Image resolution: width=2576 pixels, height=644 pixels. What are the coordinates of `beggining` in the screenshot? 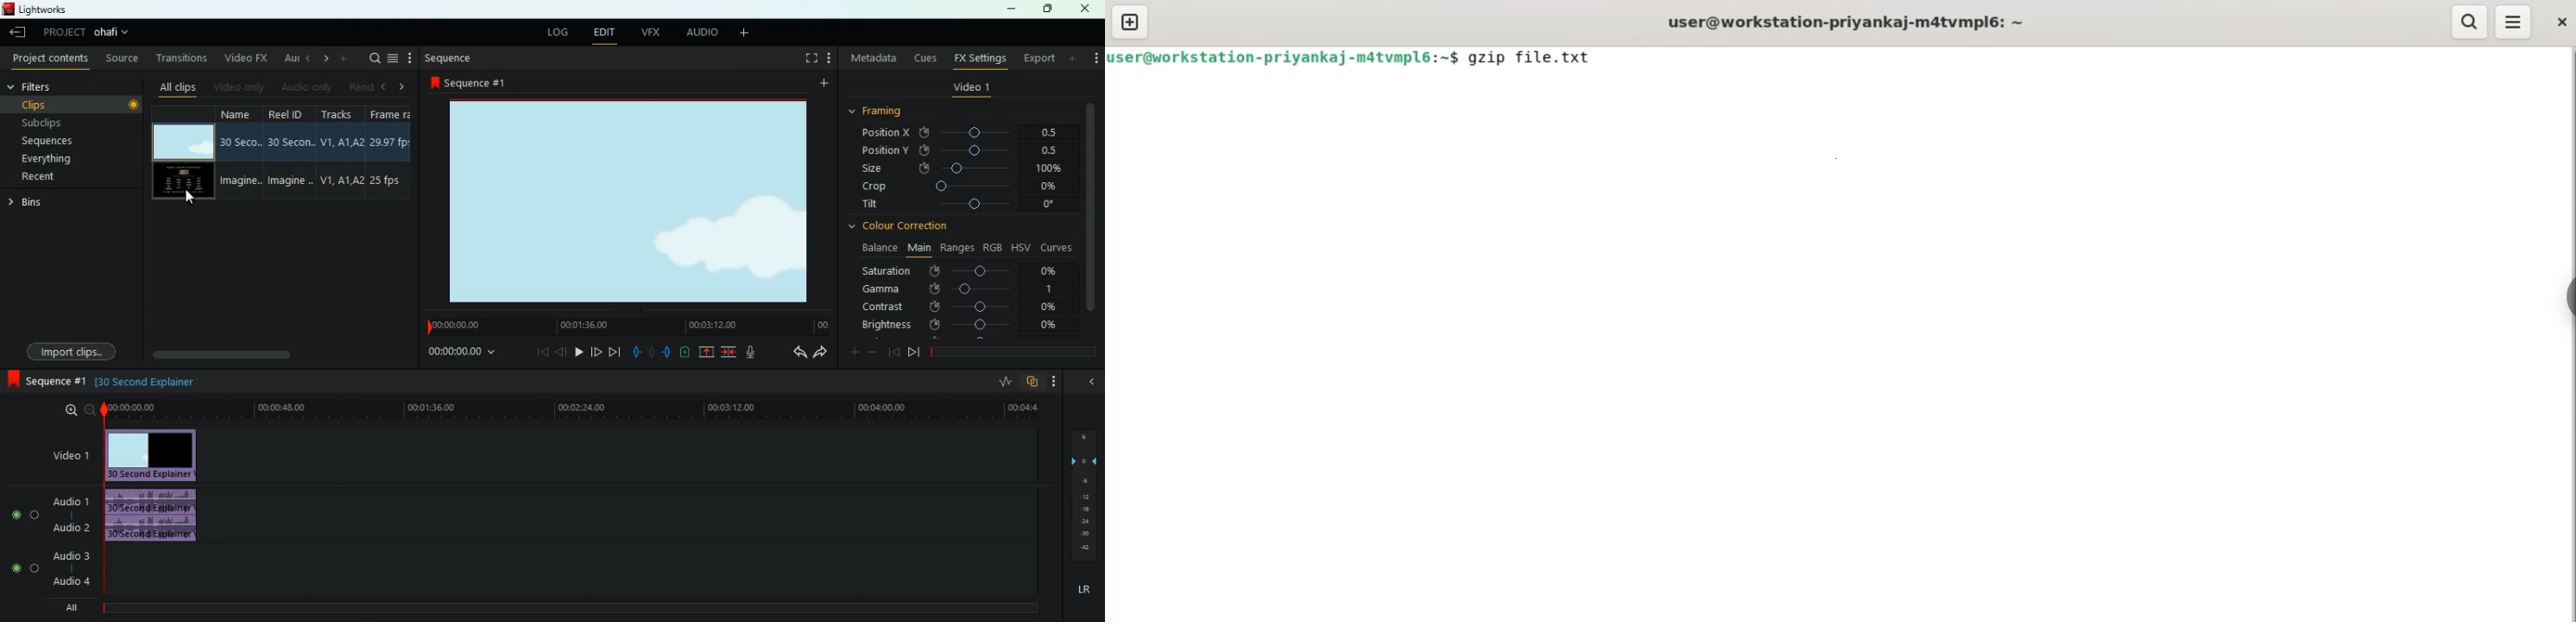 It's located at (537, 352).